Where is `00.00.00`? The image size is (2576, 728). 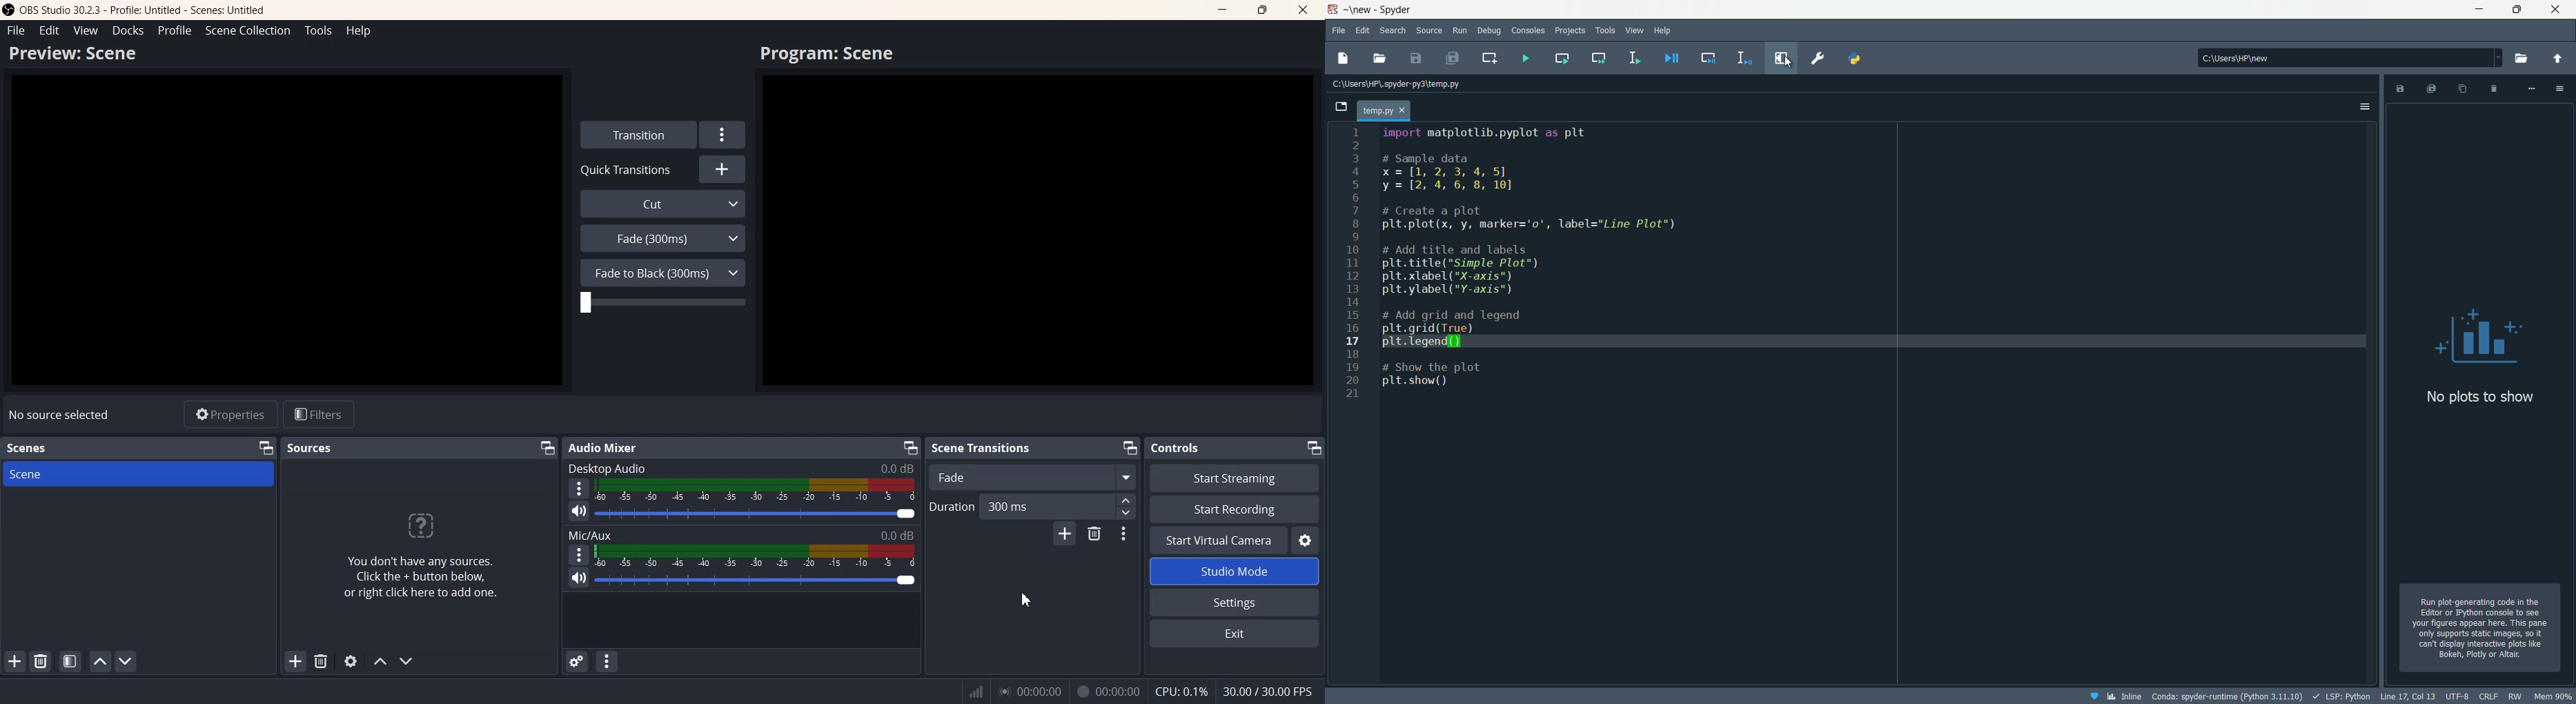 00.00.00 is located at coordinates (1031, 692).